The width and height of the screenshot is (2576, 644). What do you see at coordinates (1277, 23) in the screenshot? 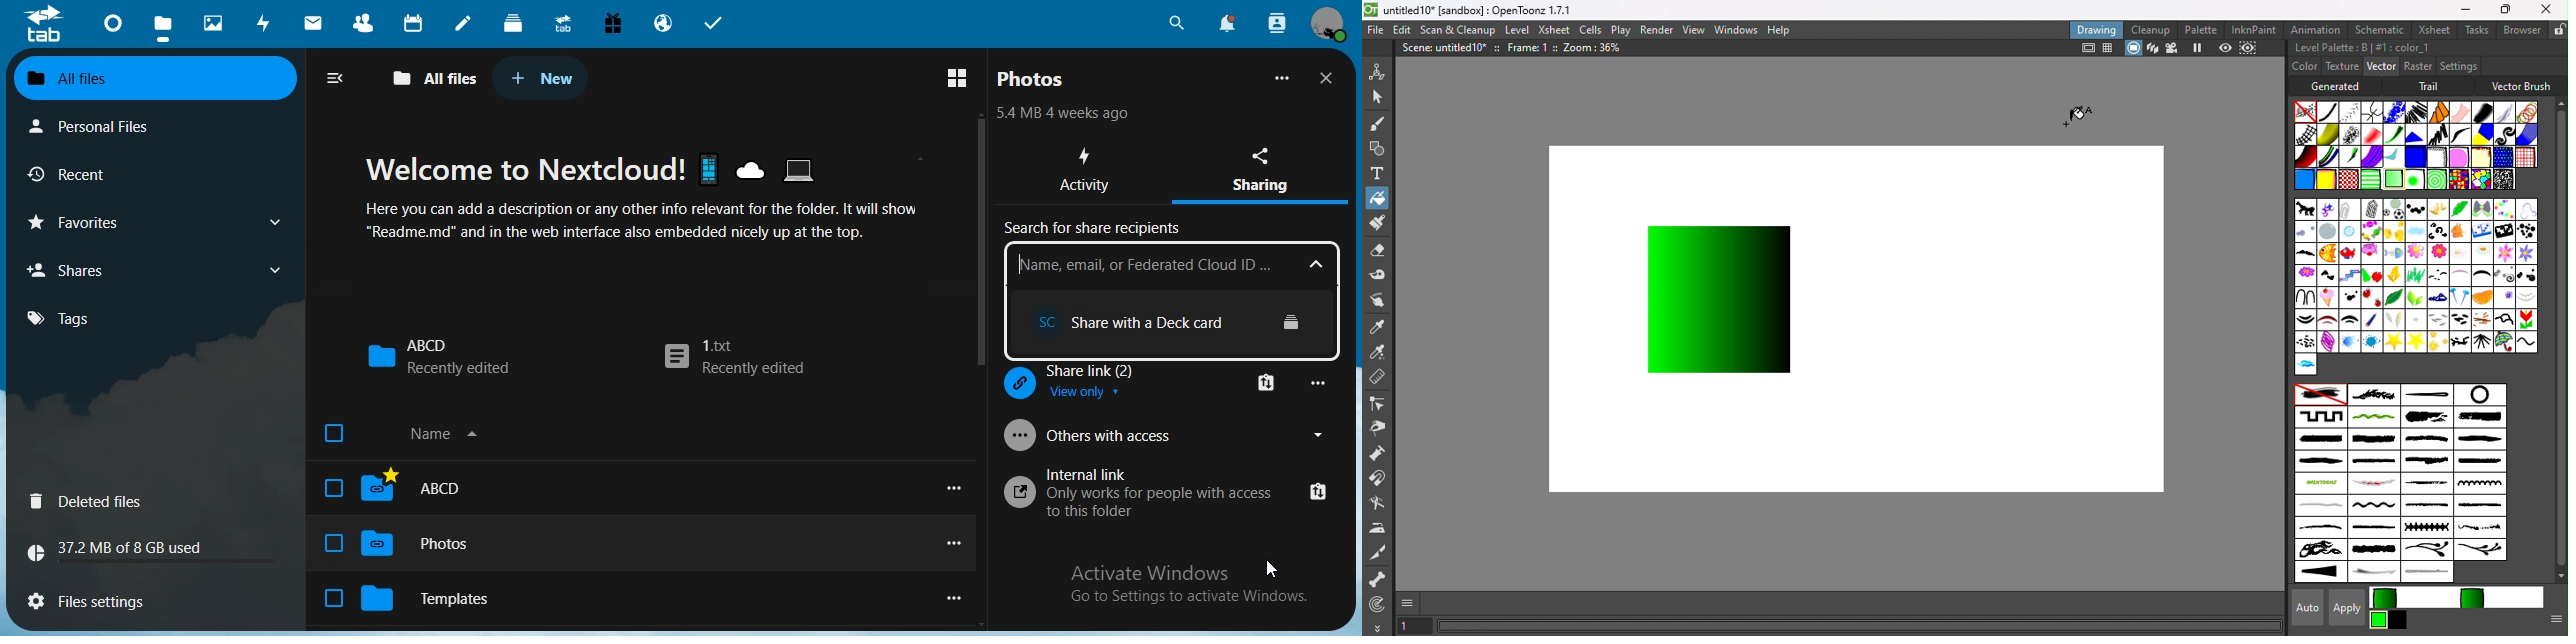
I see `search contacts` at bounding box center [1277, 23].